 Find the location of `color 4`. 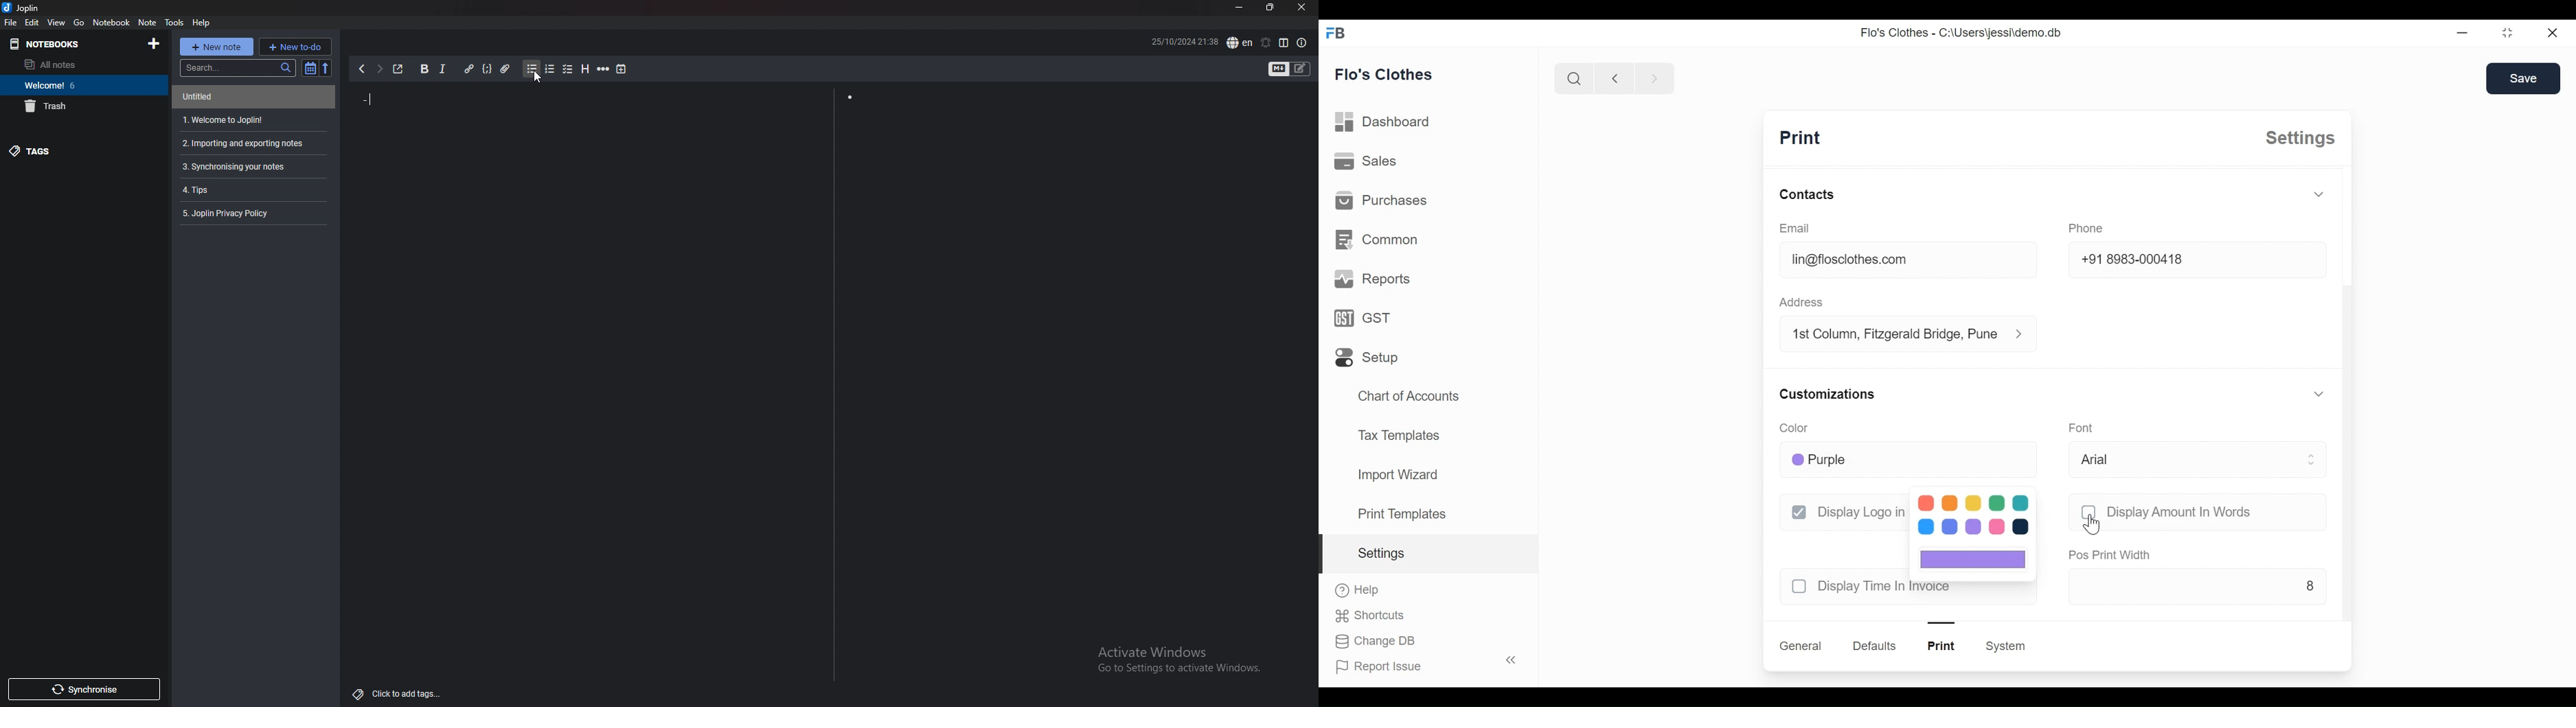

color 4 is located at coordinates (1997, 503).